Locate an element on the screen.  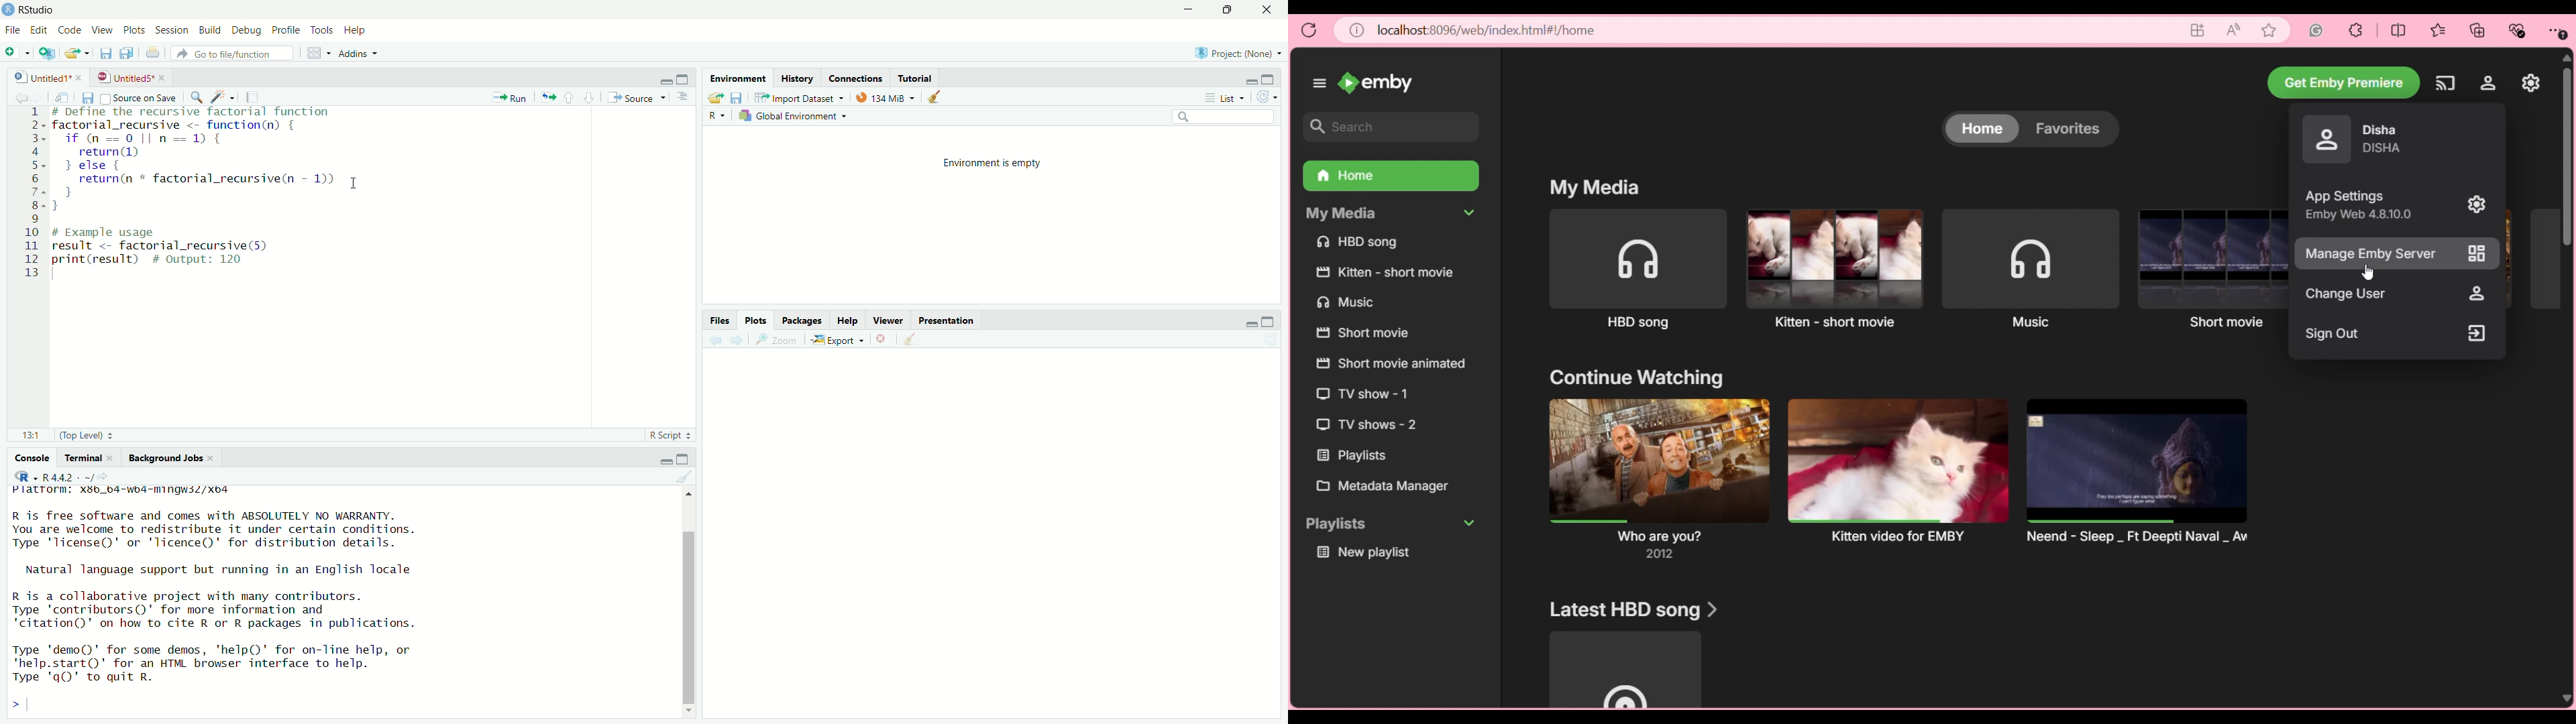
Source is located at coordinates (635, 97).